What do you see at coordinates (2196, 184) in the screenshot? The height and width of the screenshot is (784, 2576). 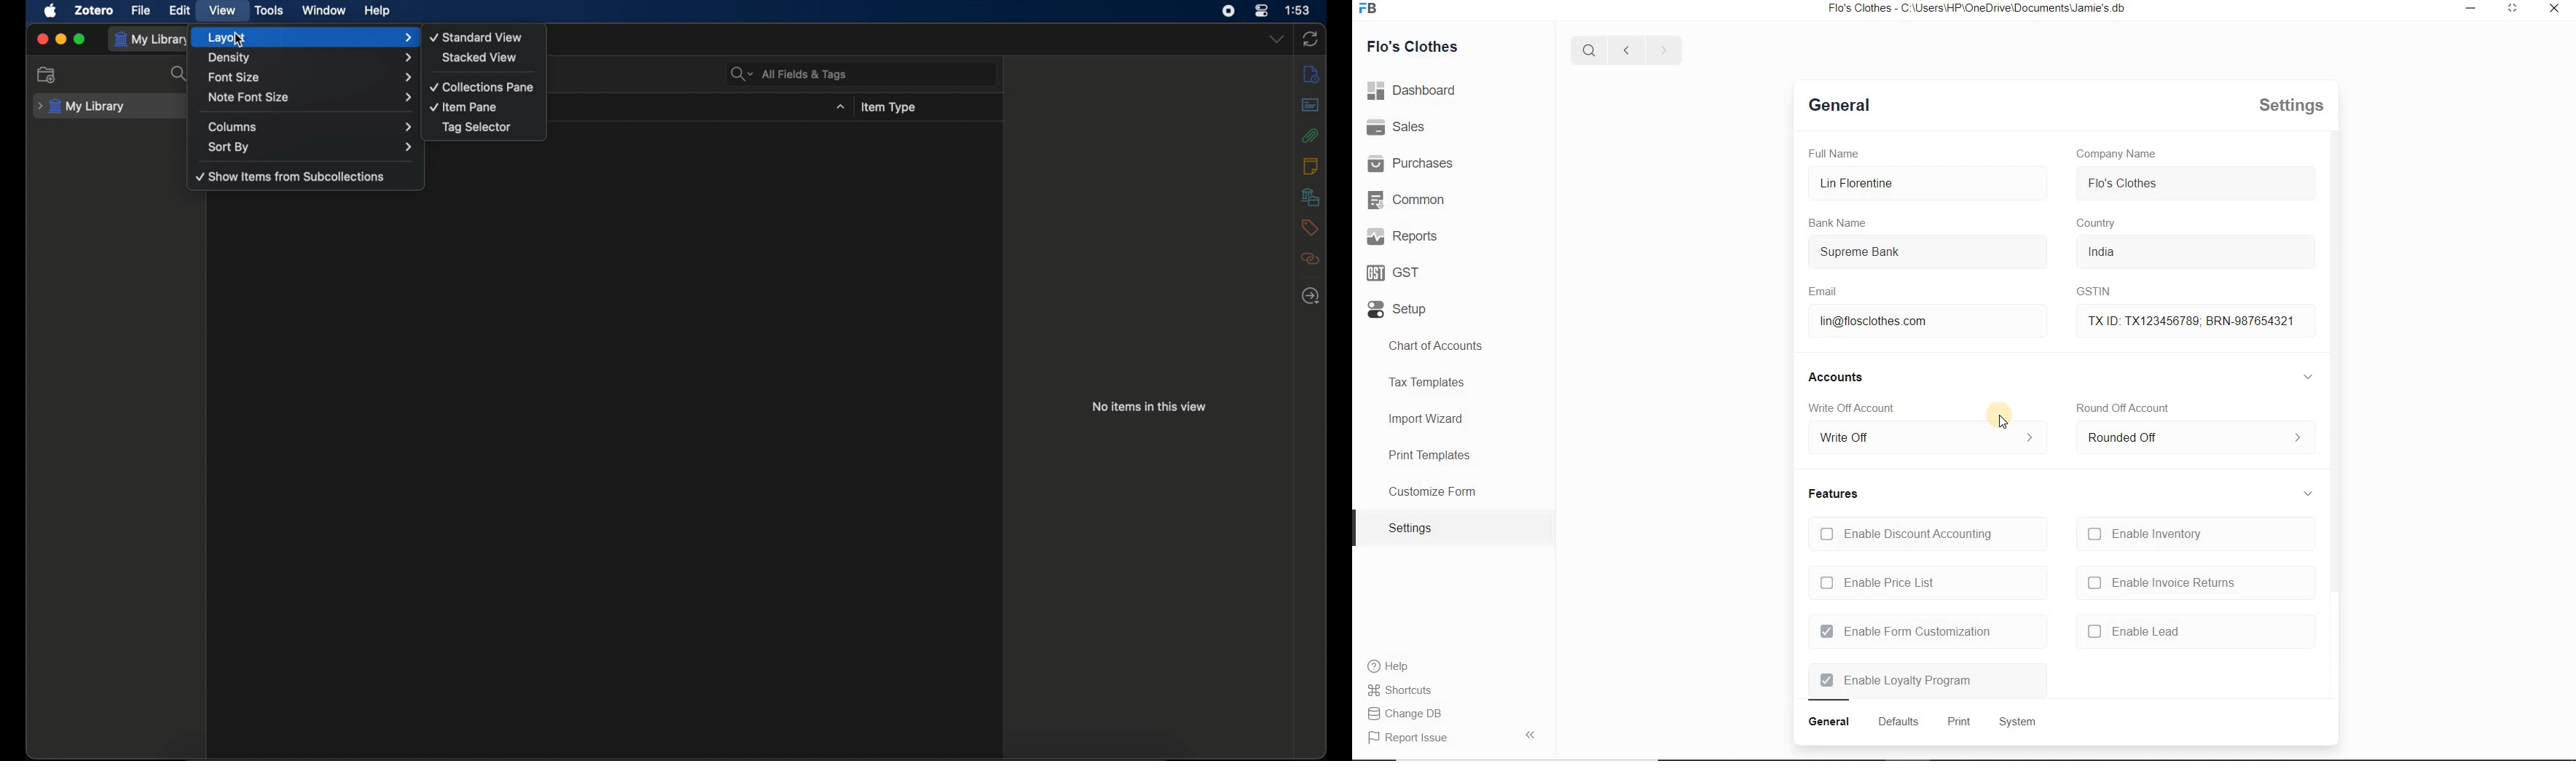 I see `Flo's Clothes` at bounding box center [2196, 184].